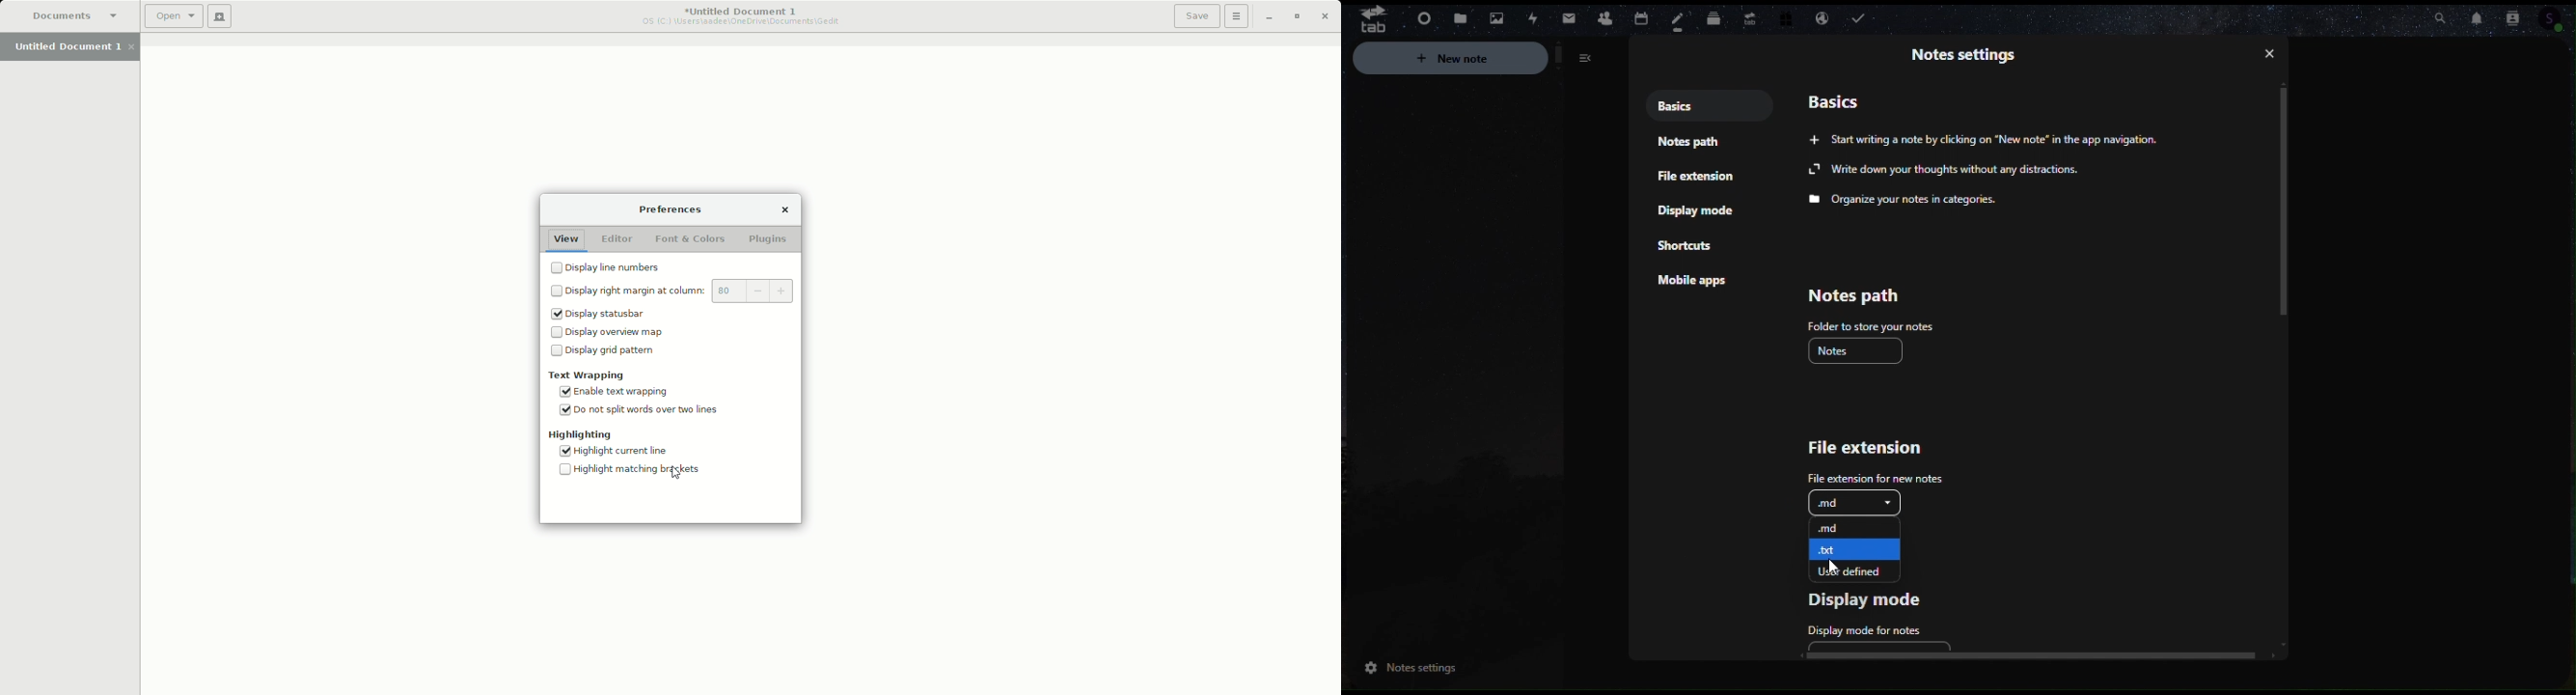 Image resolution: width=2576 pixels, height=700 pixels. Describe the element at coordinates (1822, 19) in the screenshot. I see `Email handling` at that location.